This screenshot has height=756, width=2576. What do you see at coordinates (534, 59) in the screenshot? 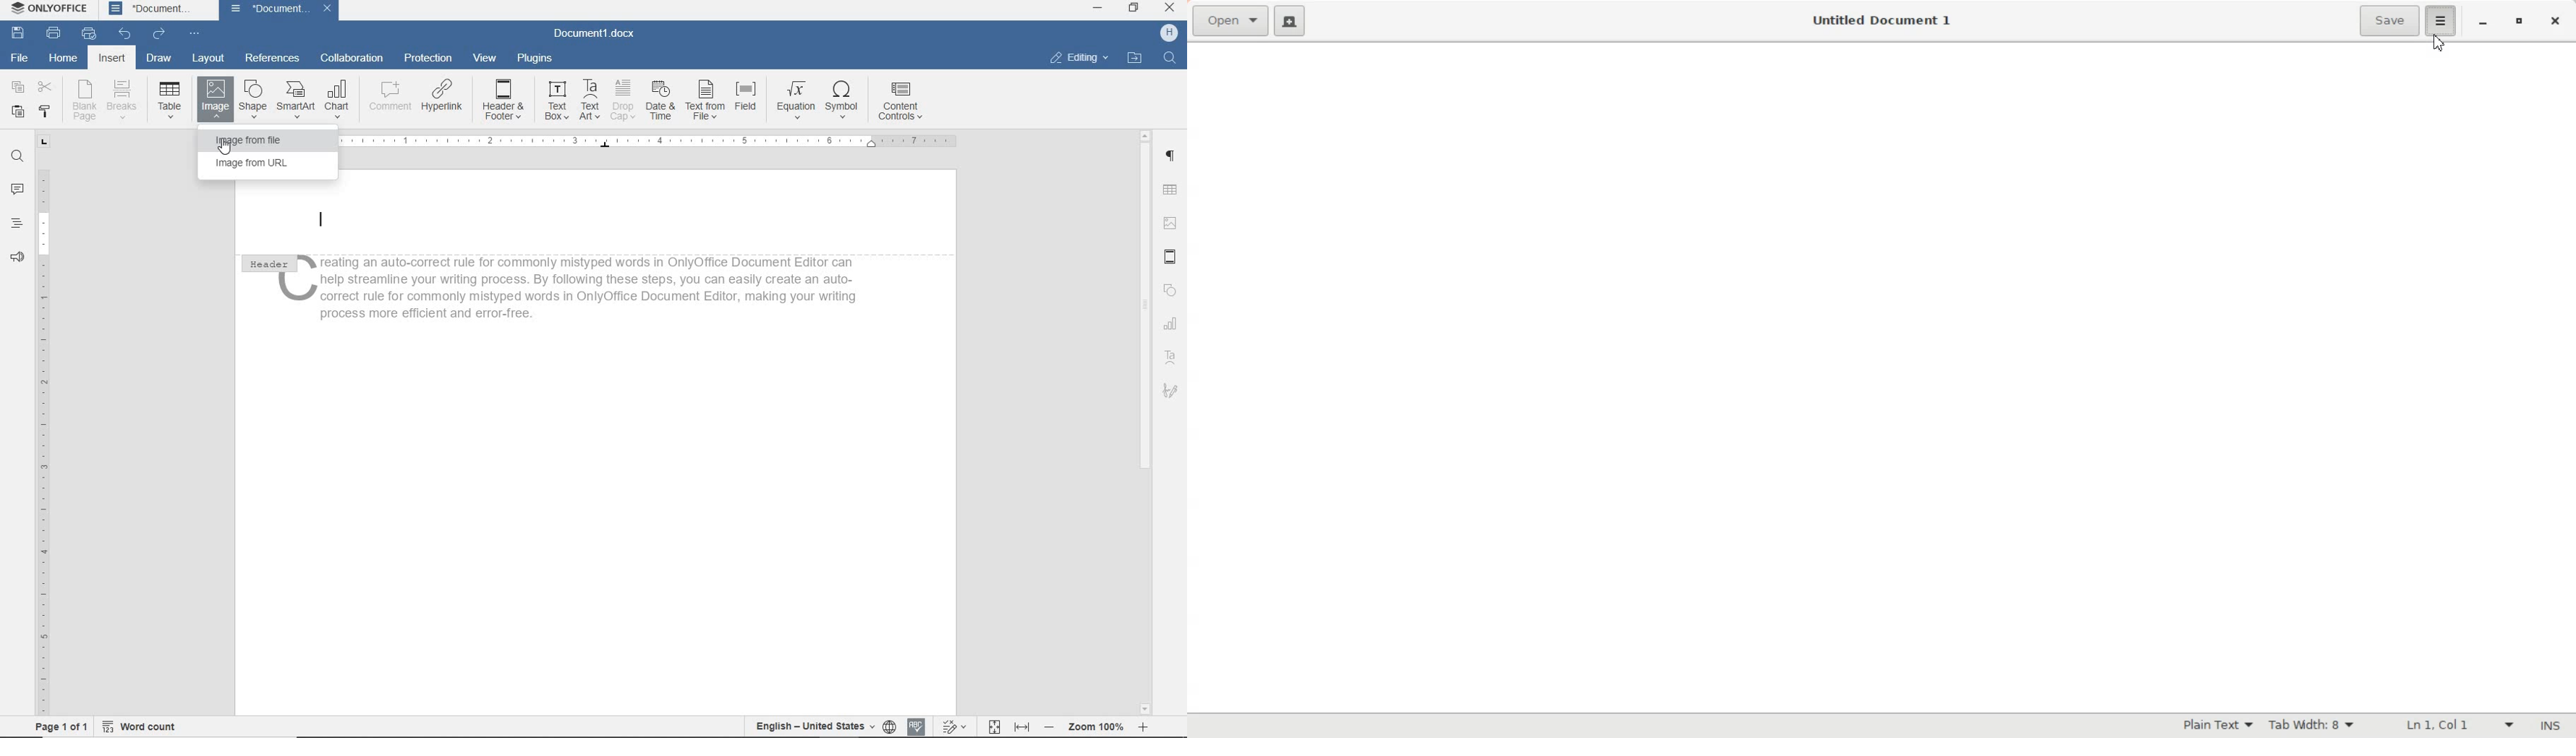
I see `PLUGINS` at bounding box center [534, 59].